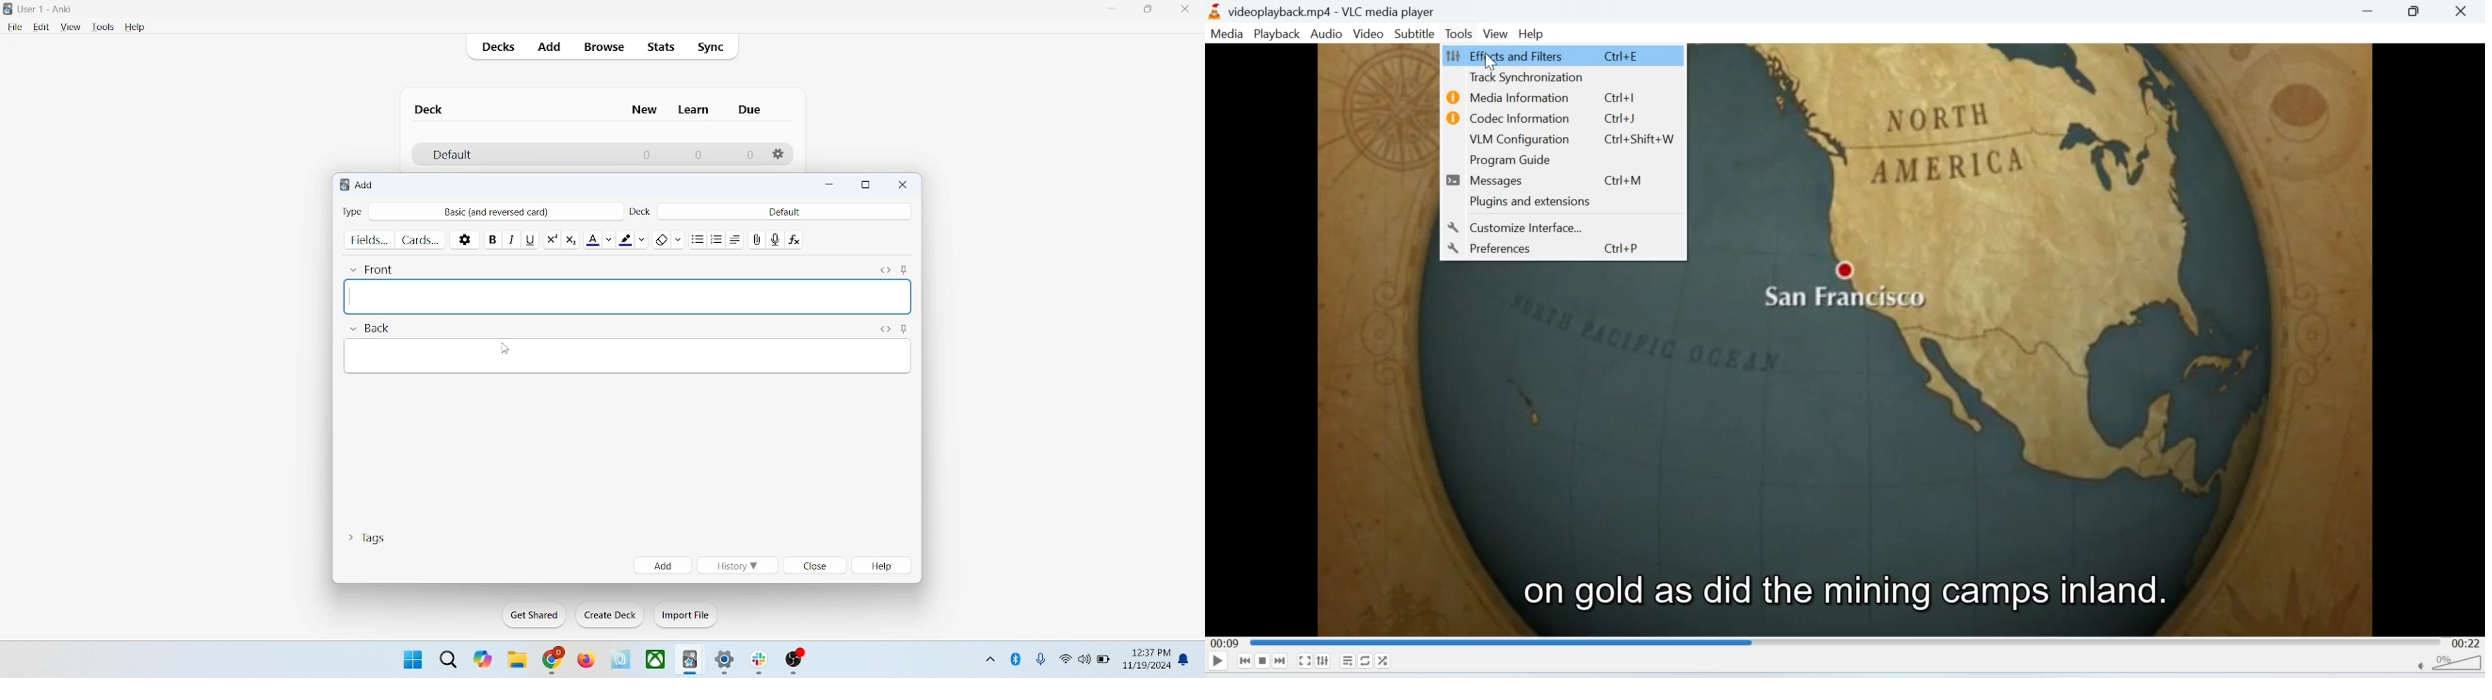  What do you see at coordinates (1621, 179) in the screenshot?
I see `Ctrl+M` at bounding box center [1621, 179].